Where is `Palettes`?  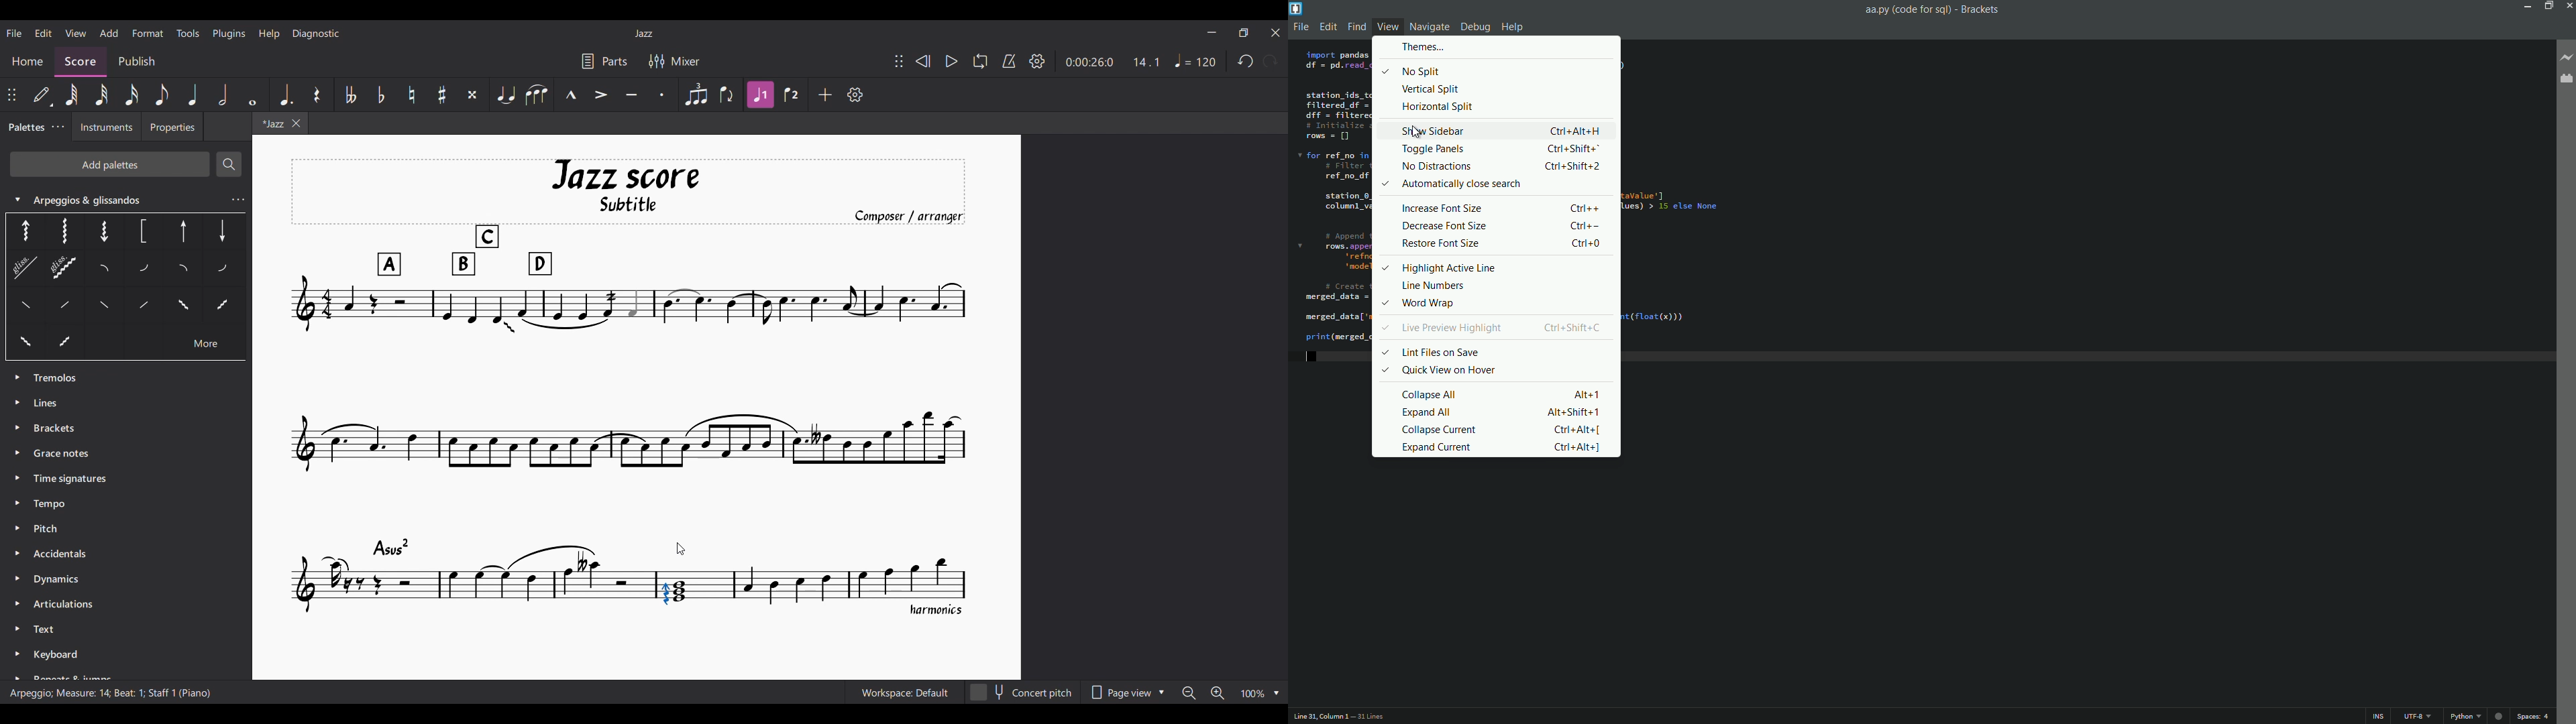
Palettes is located at coordinates (26, 127).